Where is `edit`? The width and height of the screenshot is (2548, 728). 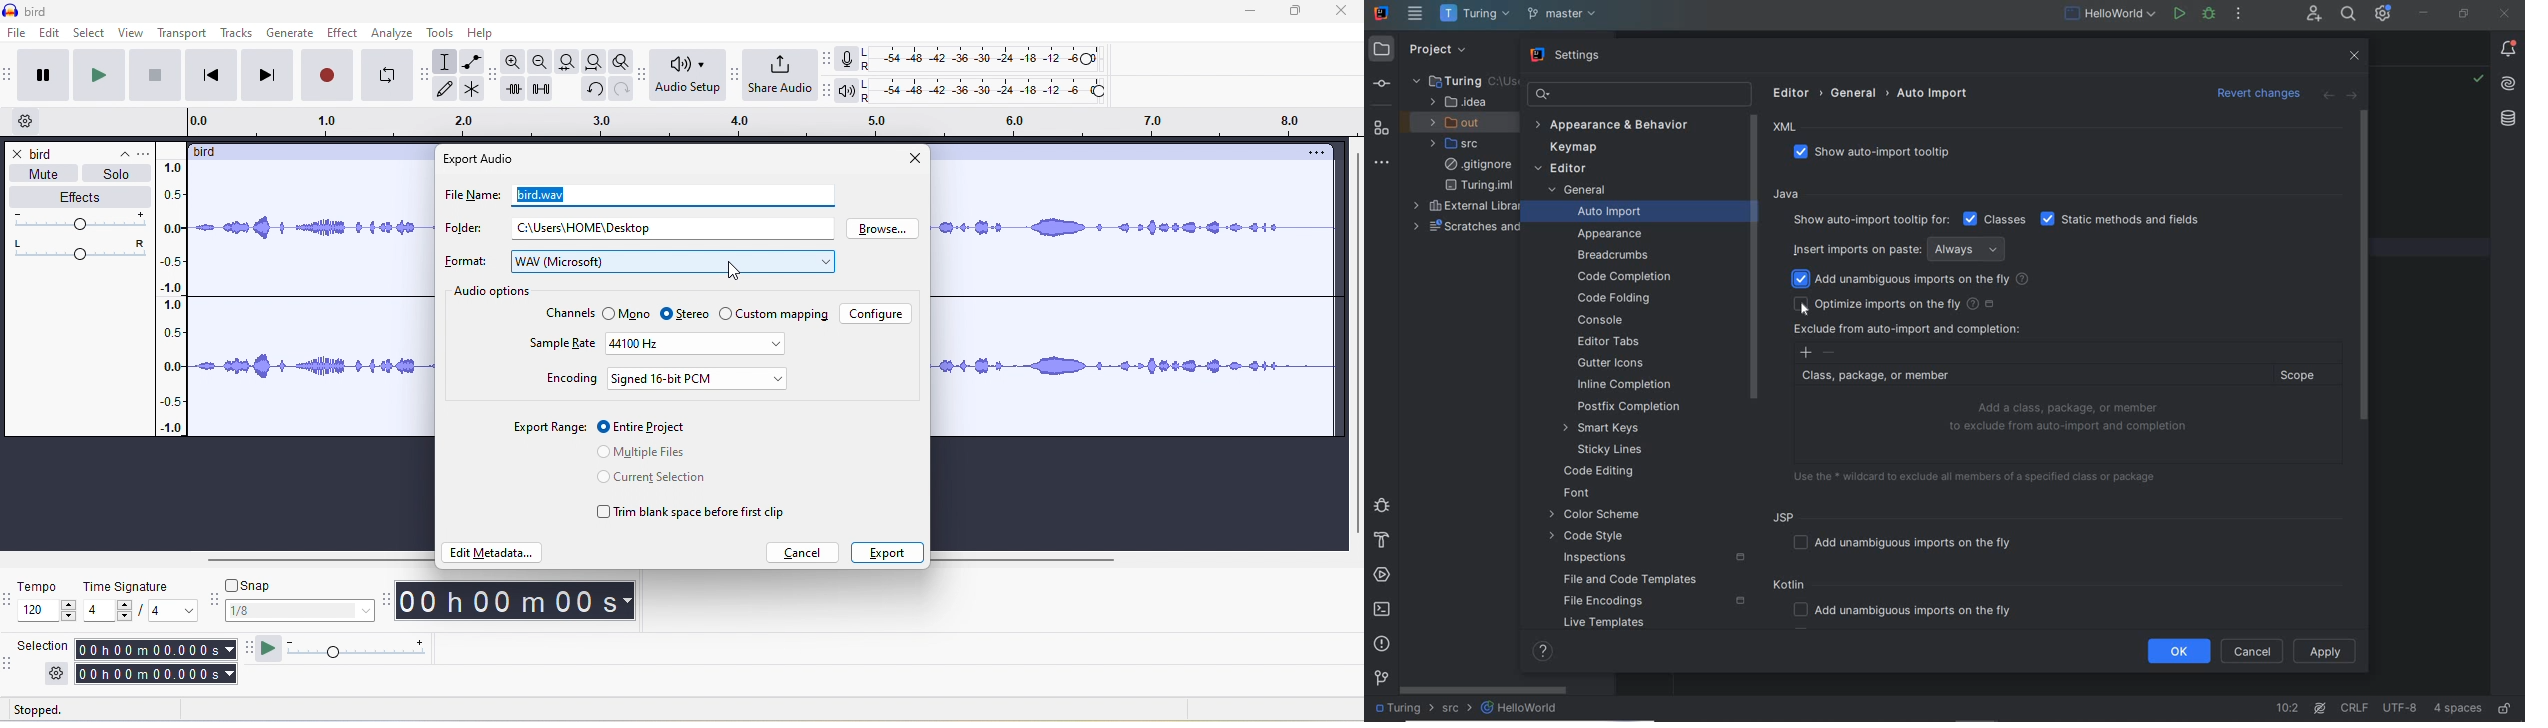 edit is located at coordinates (51, 34).